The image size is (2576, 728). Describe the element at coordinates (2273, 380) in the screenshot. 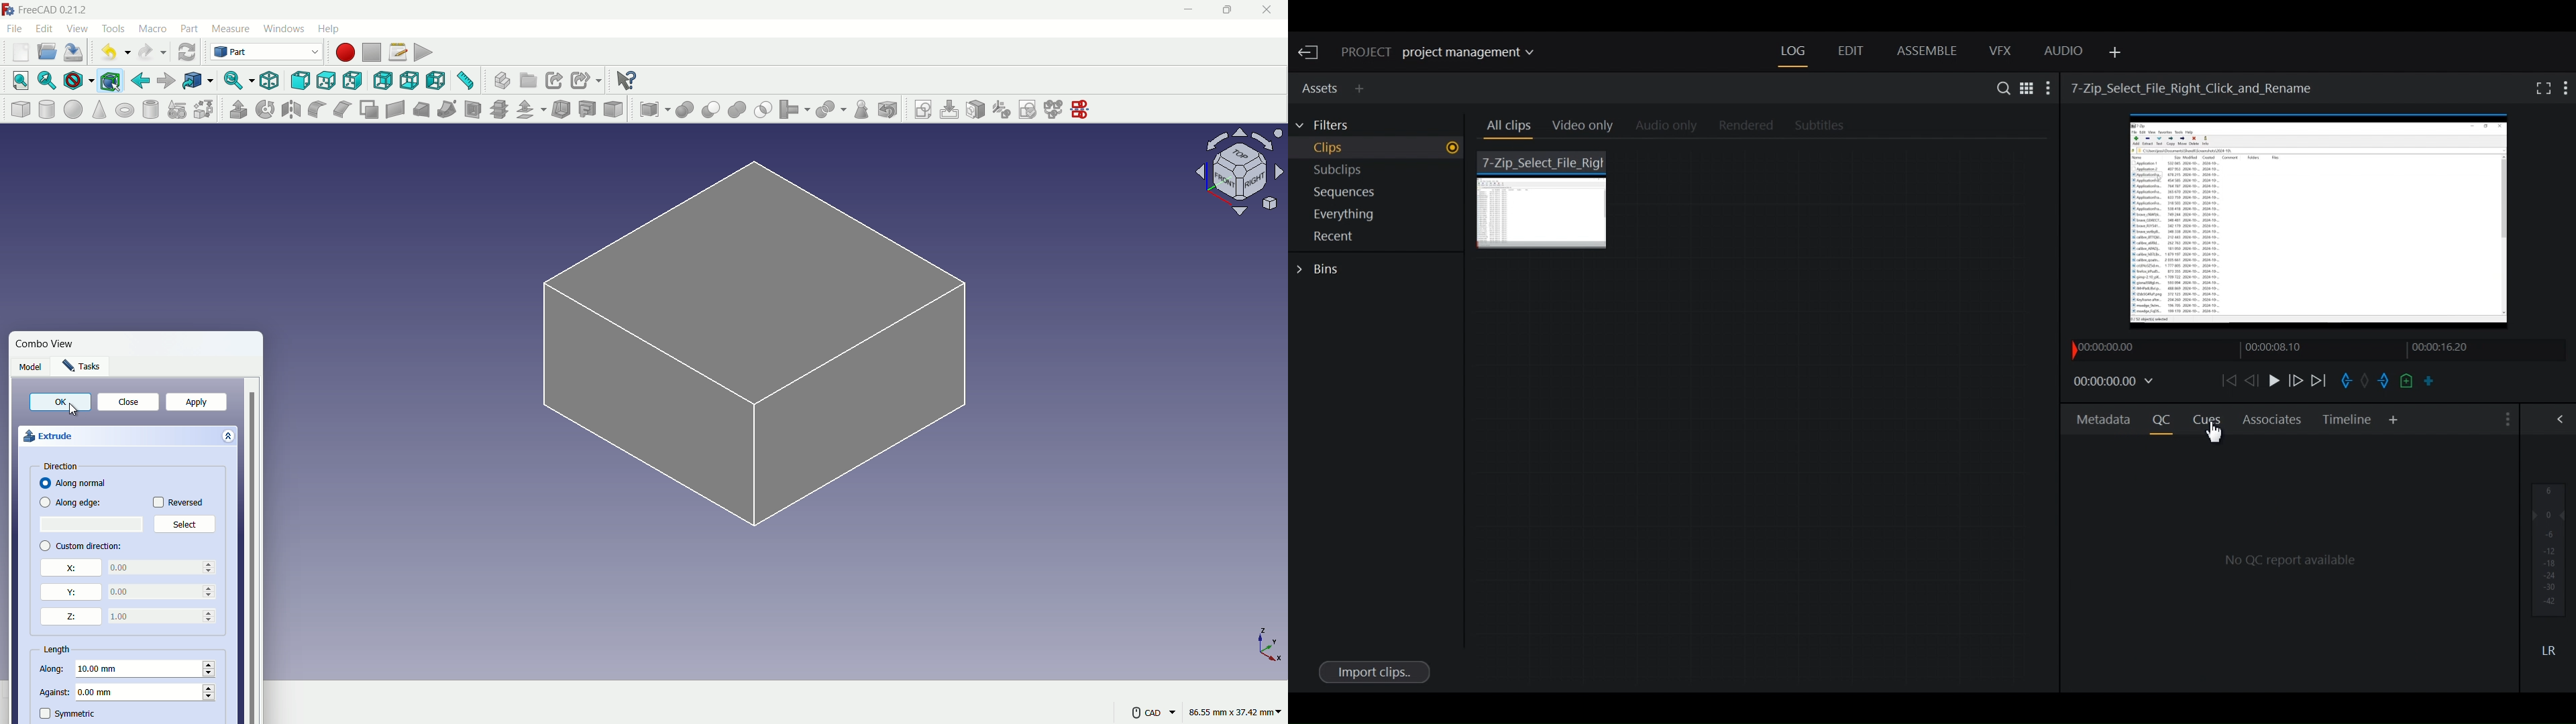

I see `Play` at that location.